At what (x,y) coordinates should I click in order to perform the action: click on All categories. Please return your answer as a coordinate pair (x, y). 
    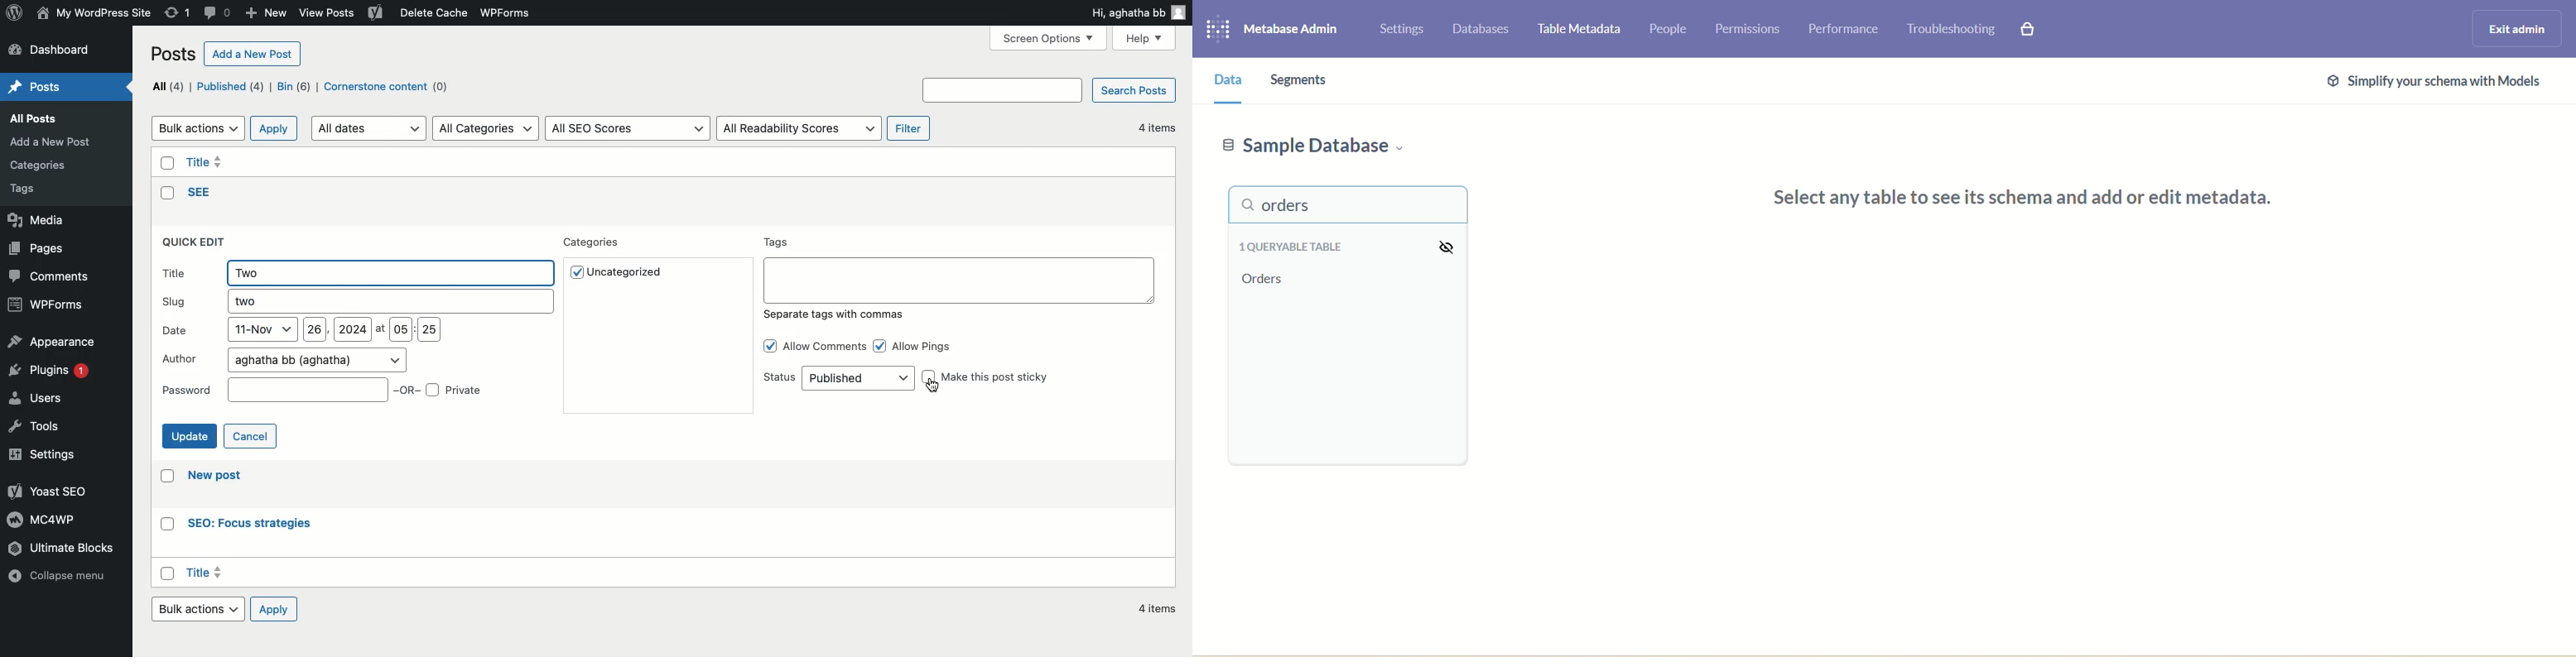
    Looking at the image, I should click on (487, 127).